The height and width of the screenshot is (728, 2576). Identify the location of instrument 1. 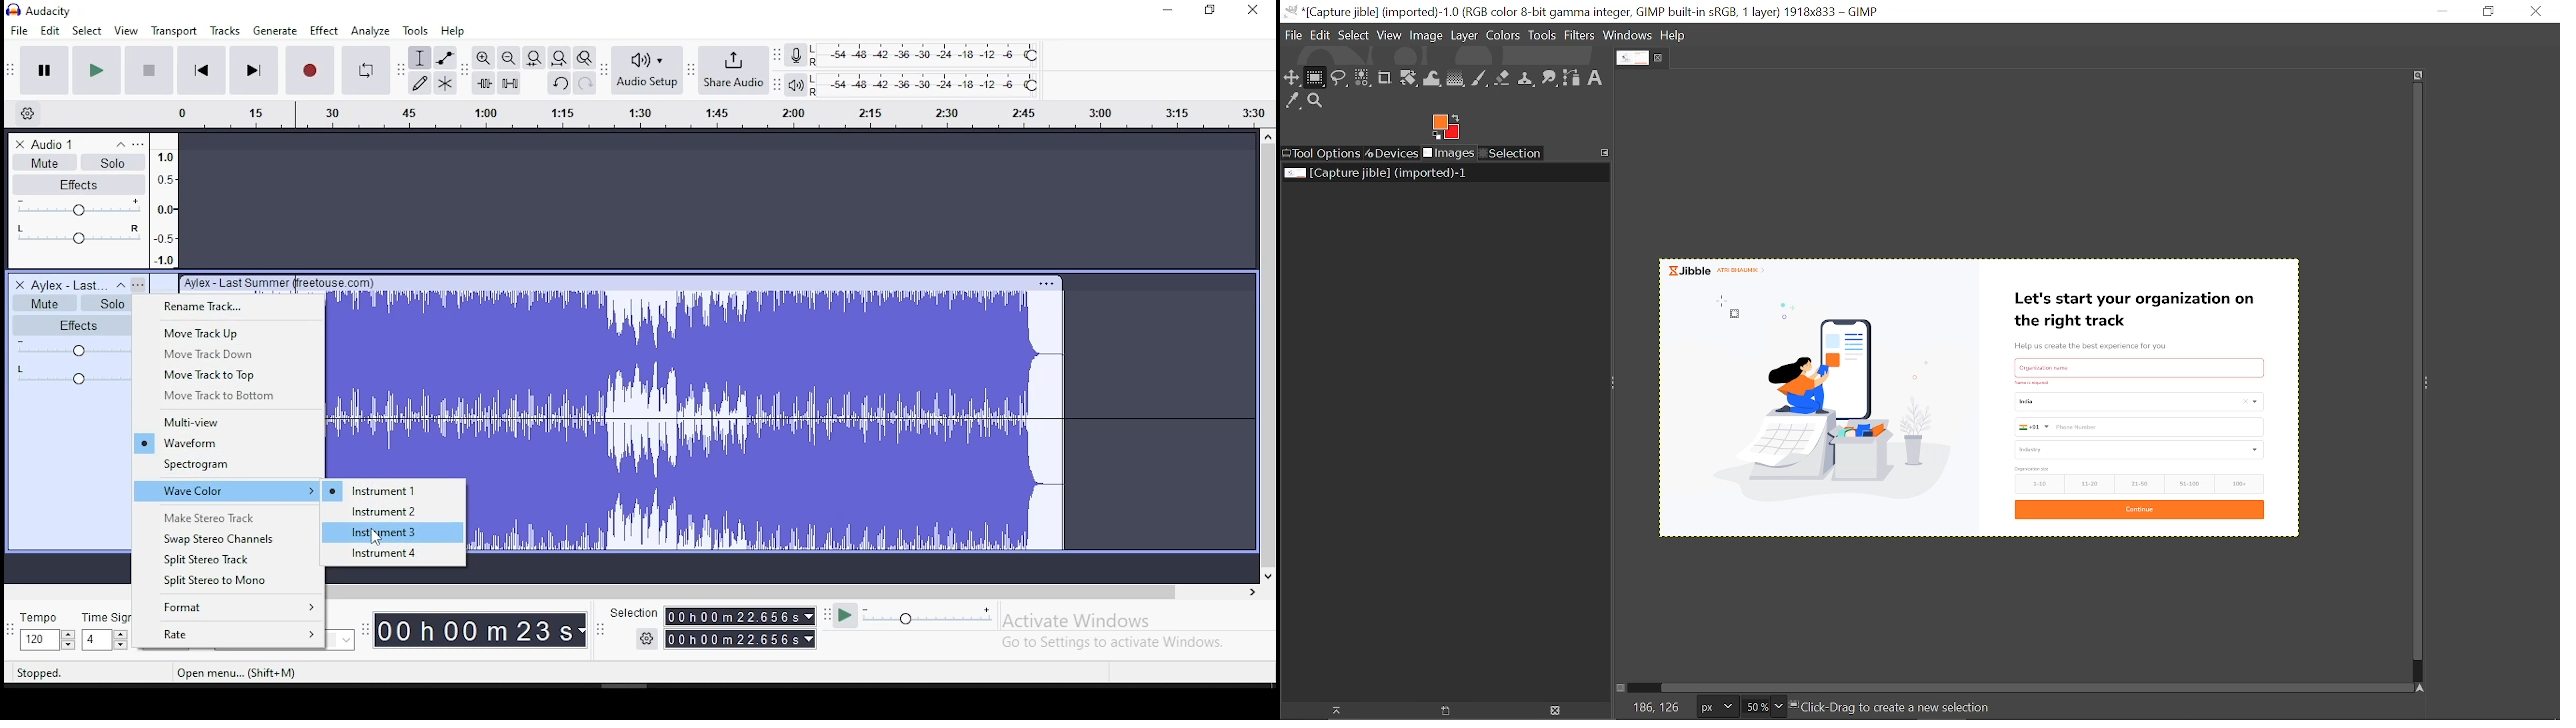
(393, 490).